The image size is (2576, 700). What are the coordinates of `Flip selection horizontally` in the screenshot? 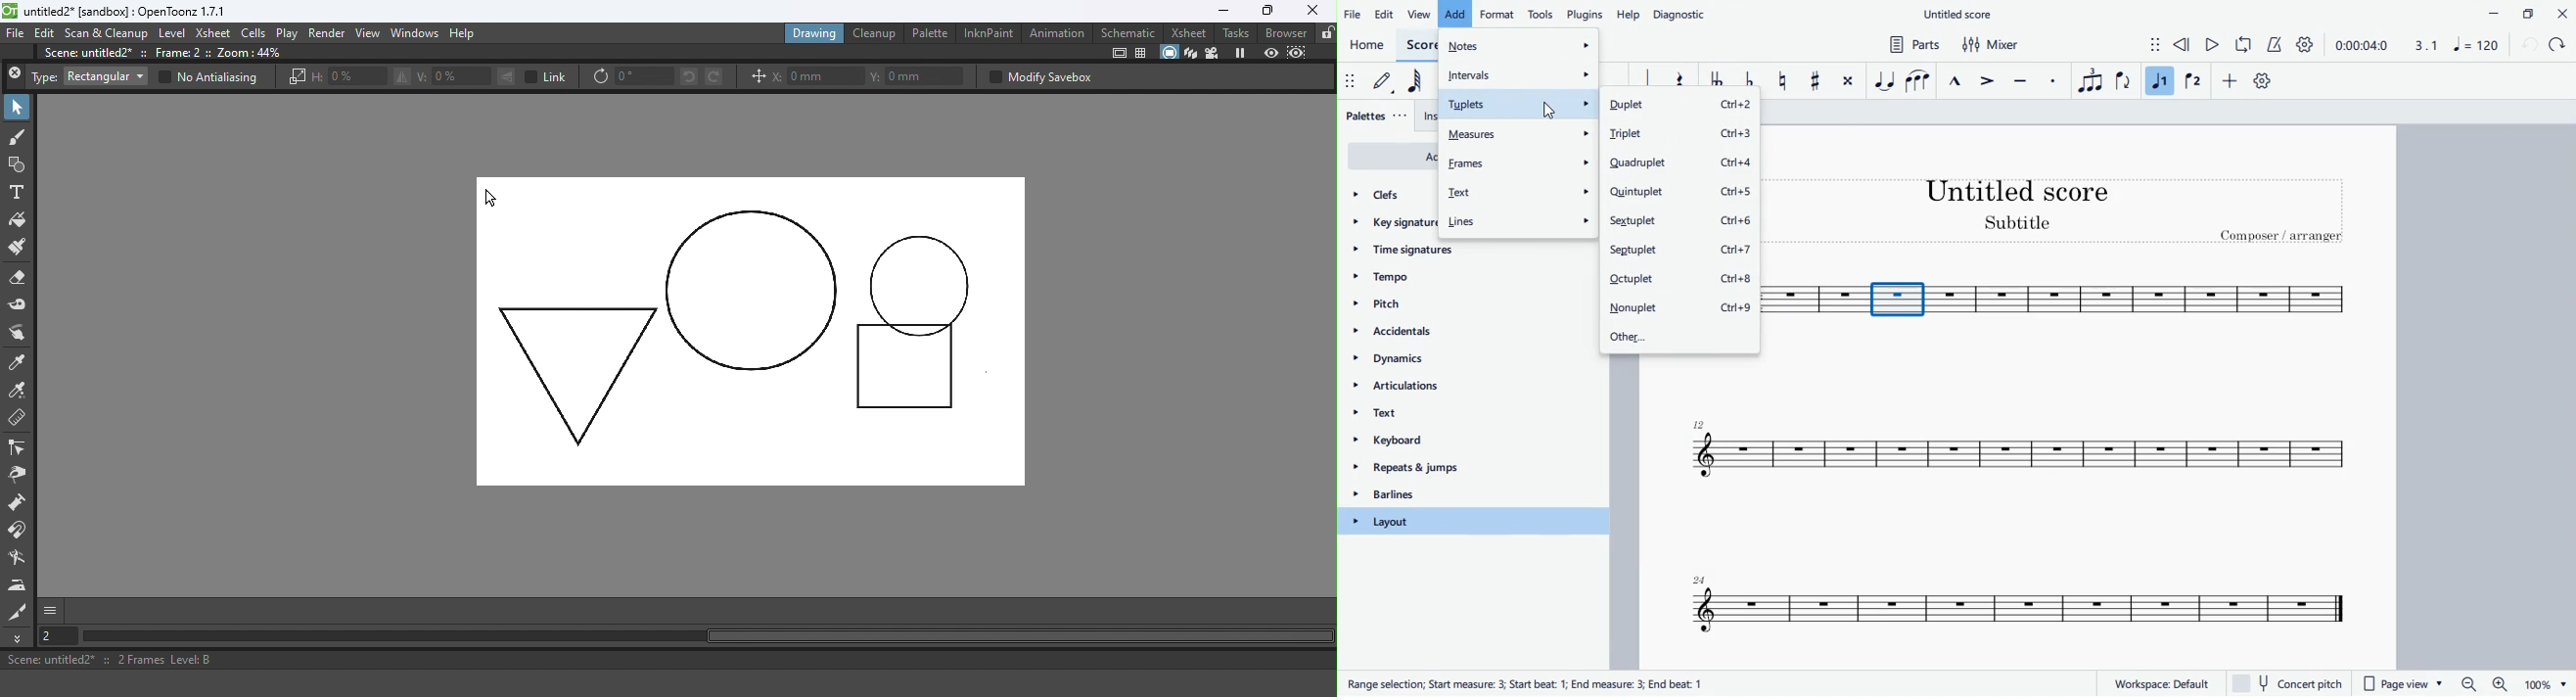 It's located at (400, 77).